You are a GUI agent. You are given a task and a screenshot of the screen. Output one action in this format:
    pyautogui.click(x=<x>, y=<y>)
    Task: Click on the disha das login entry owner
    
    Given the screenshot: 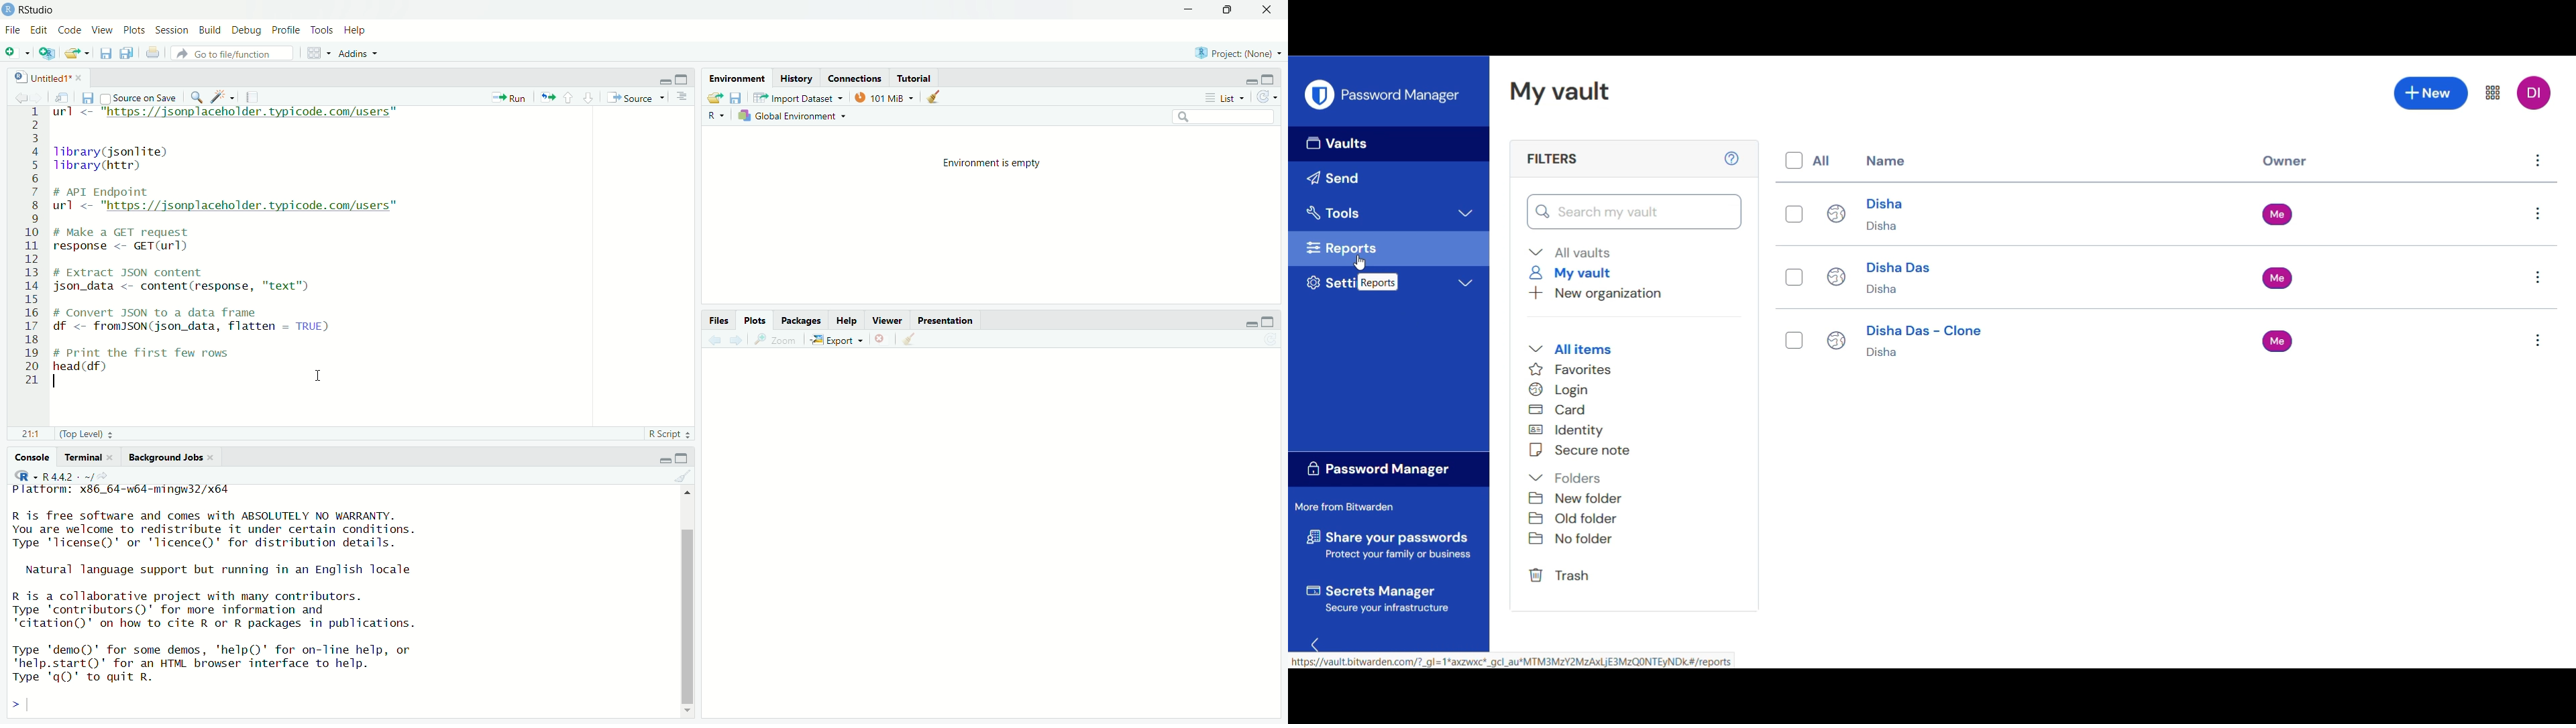 What is the action you would take?
    pyautogui.click(x=2289, y=278)
    